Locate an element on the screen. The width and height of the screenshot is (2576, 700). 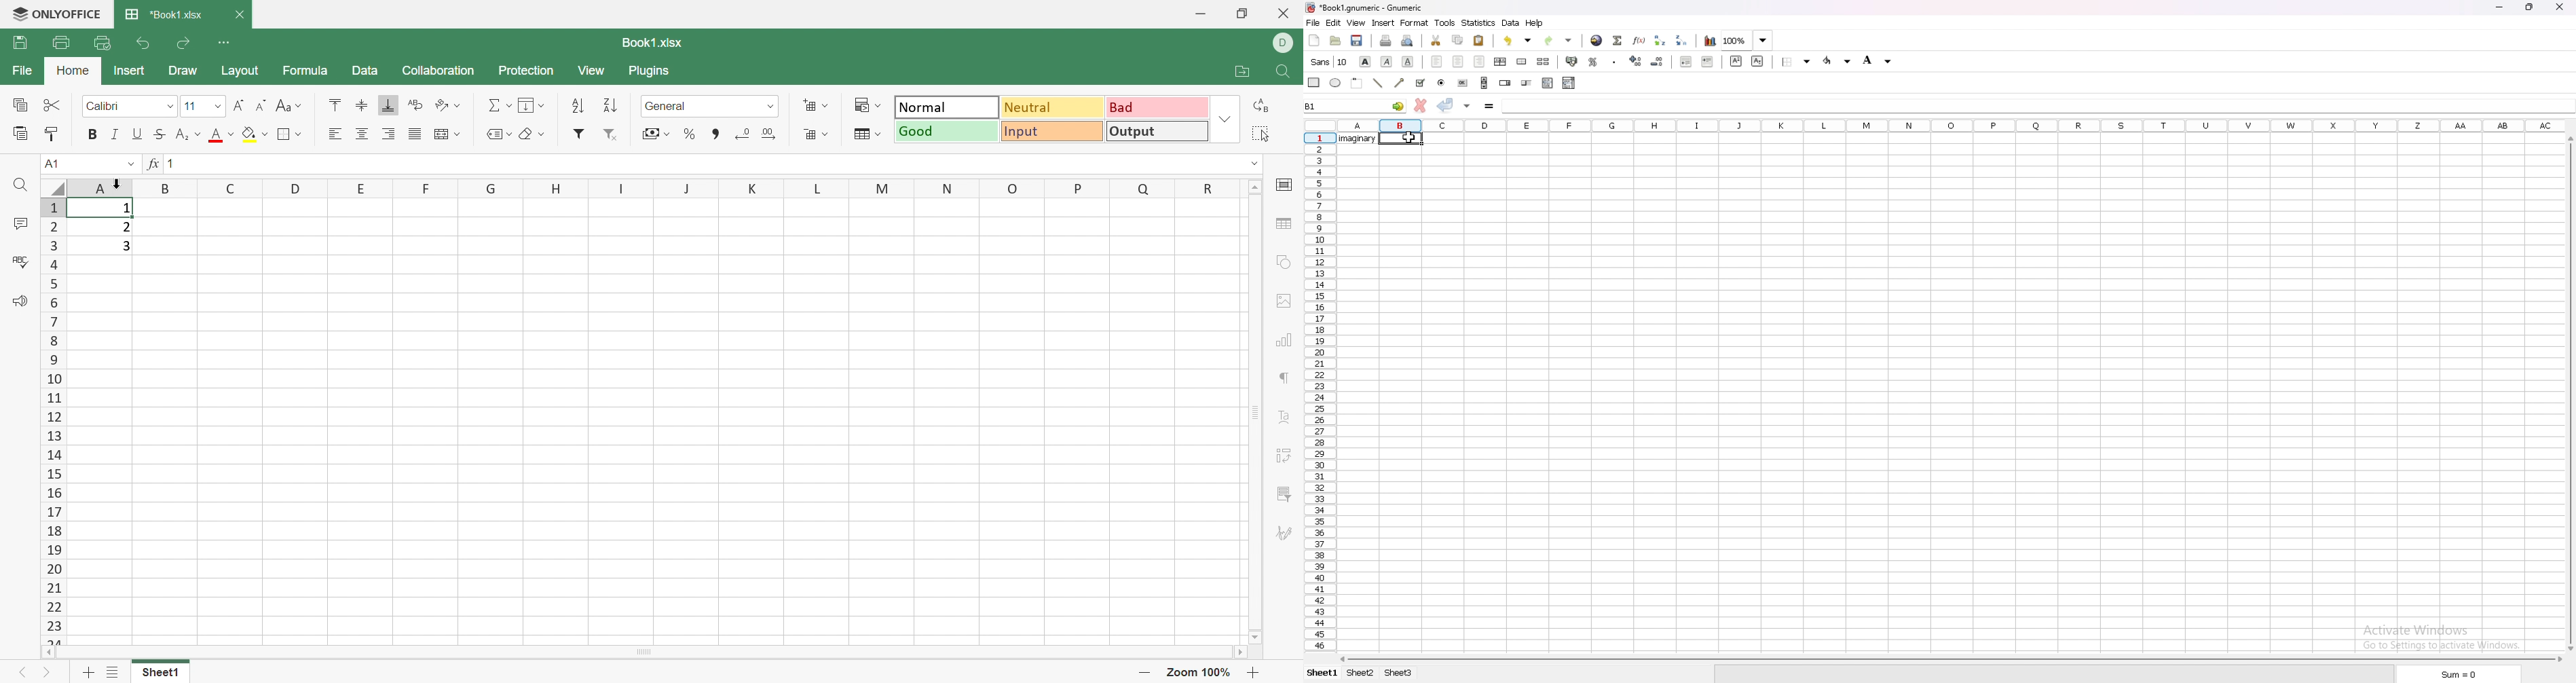
Collaboration is located at coordinates (438, 71).